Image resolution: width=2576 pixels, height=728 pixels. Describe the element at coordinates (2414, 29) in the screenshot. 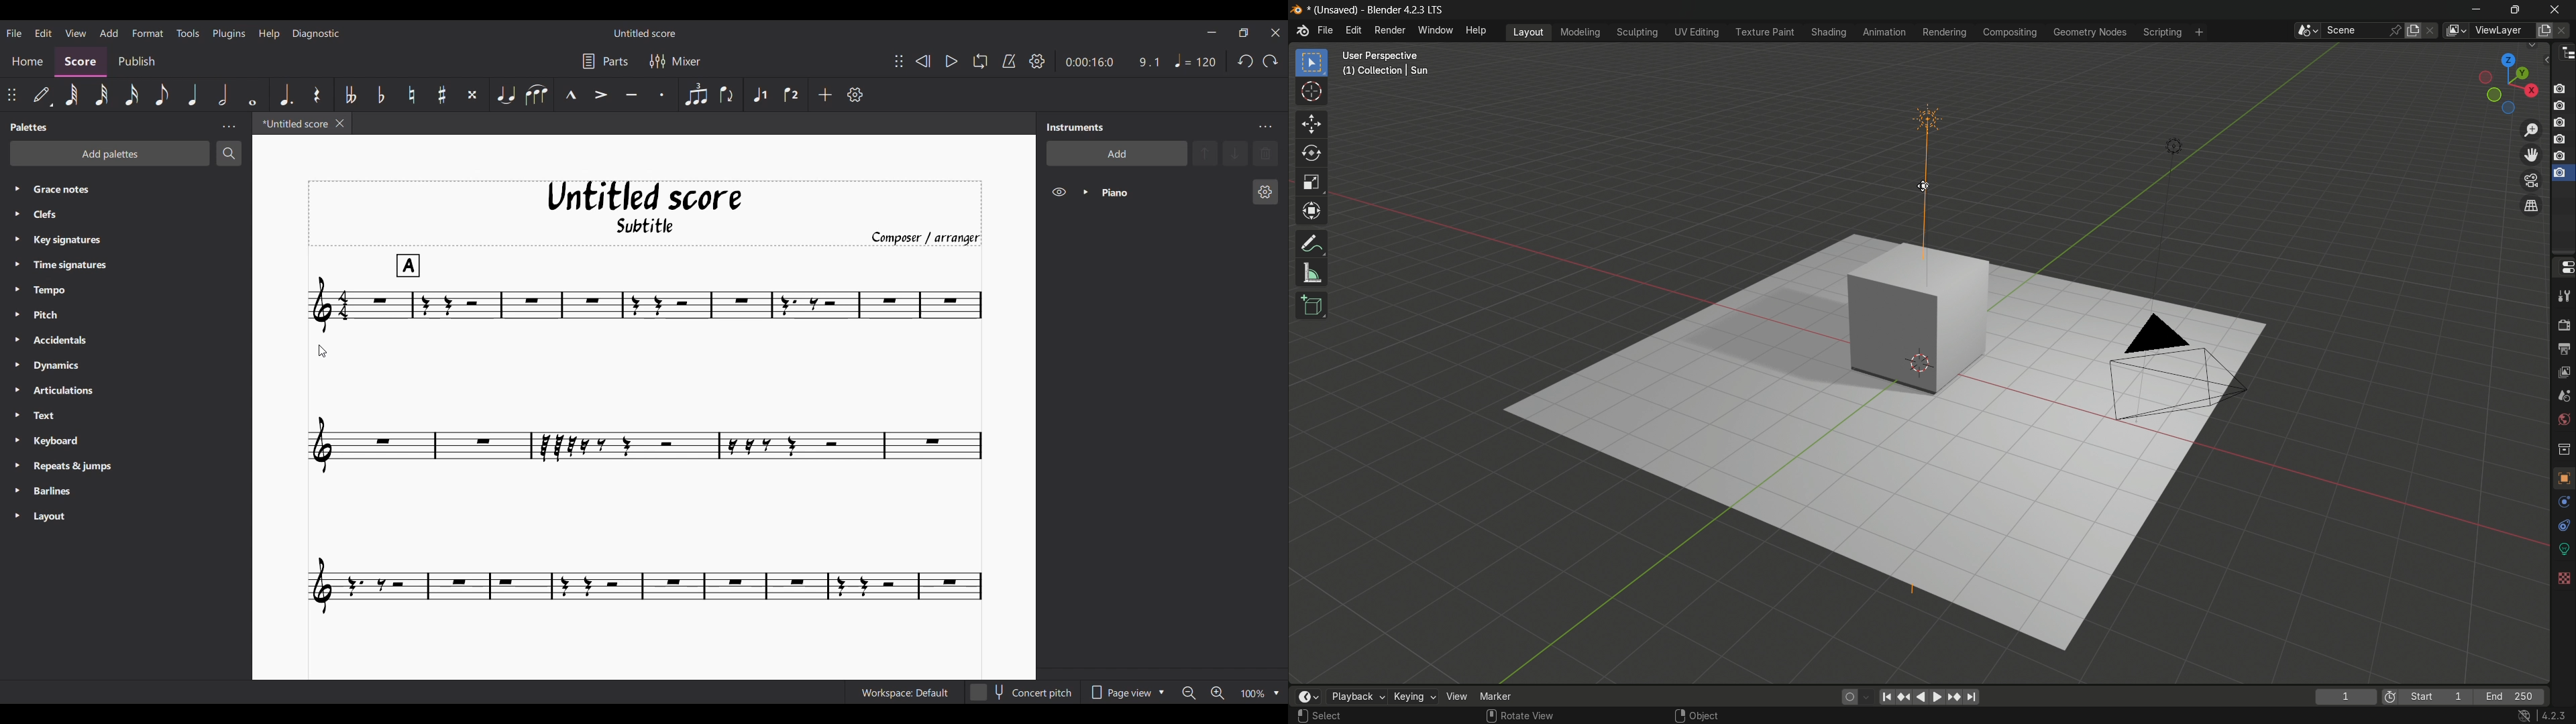

I see `new scene` at that location.